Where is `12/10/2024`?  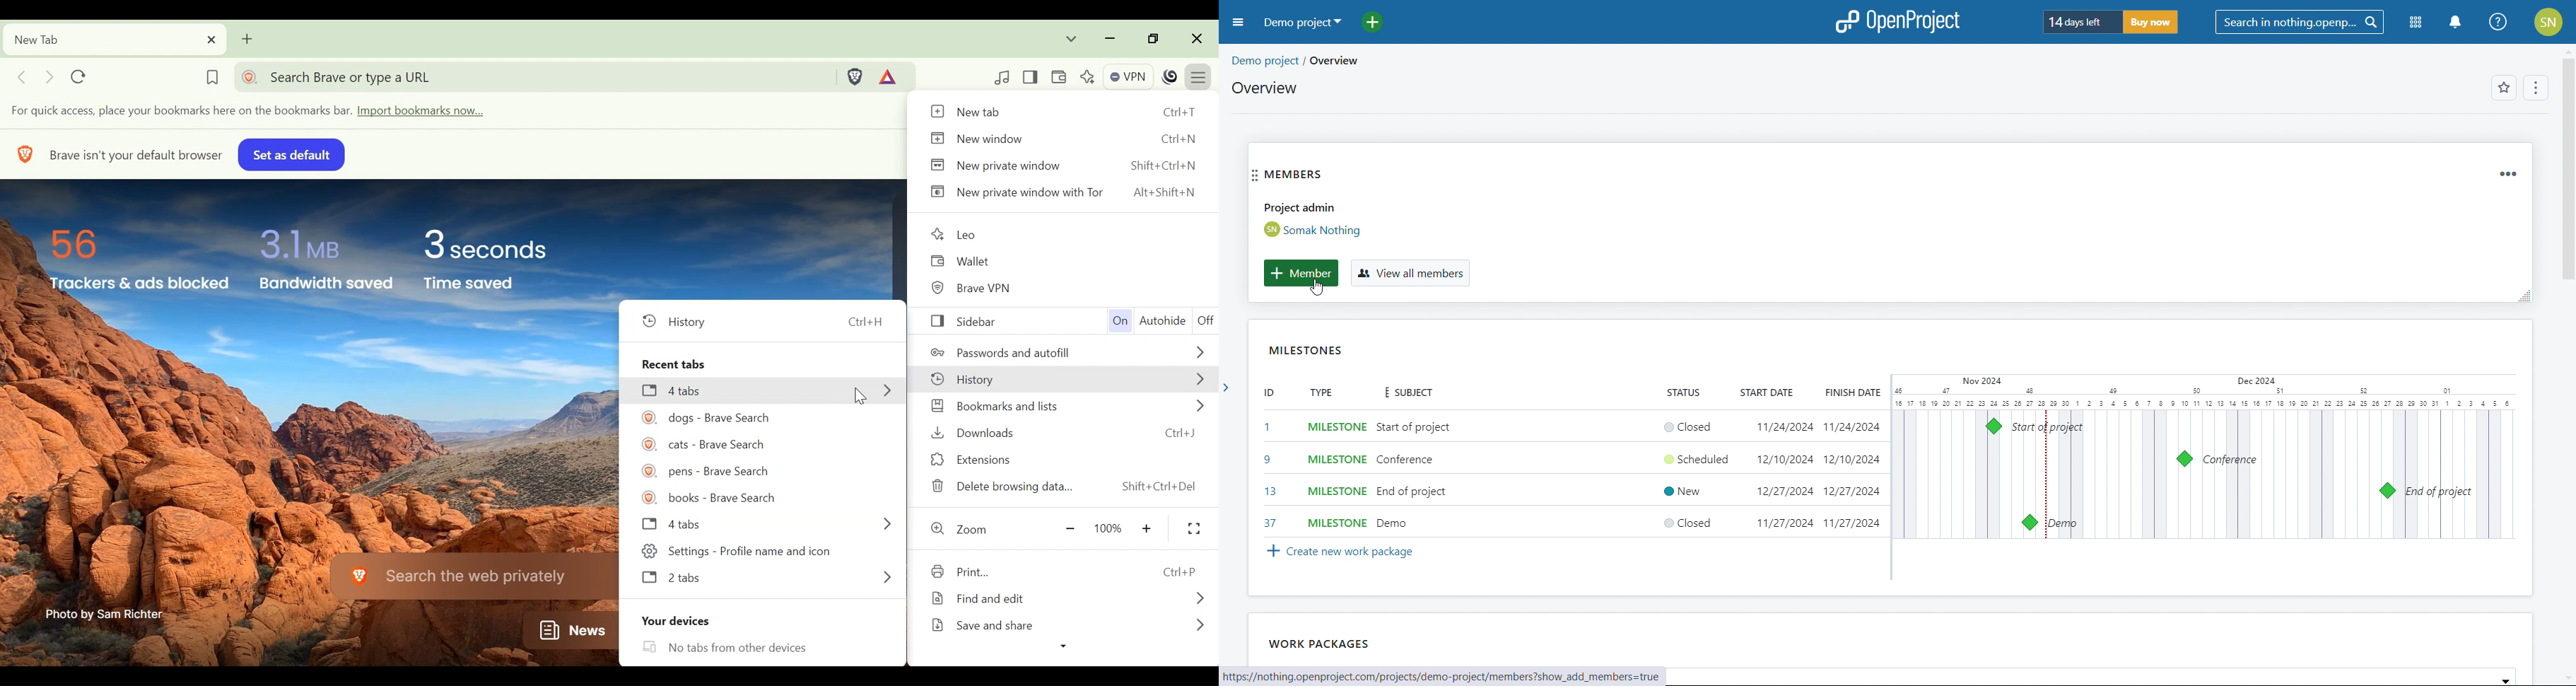 12/10/2024 is located at coordinates (1851, 460).